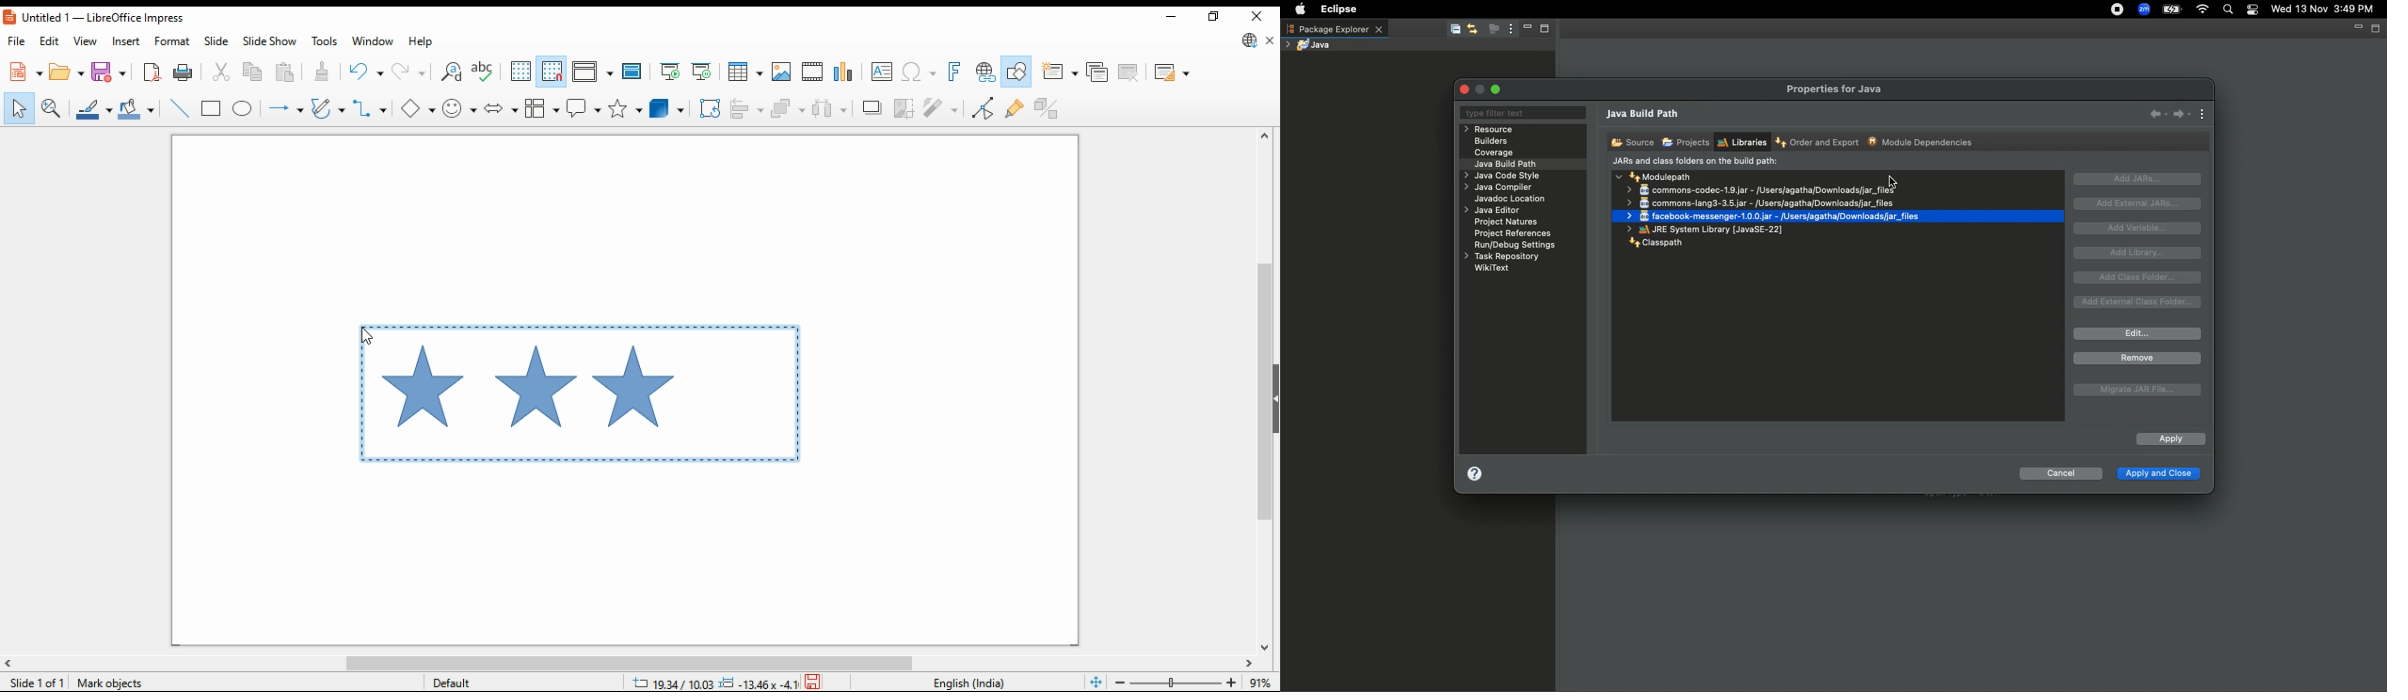 Image resolution: width=2408 pixels, height=700 pixels. I want to click on delete slide, so click(1130, 73).